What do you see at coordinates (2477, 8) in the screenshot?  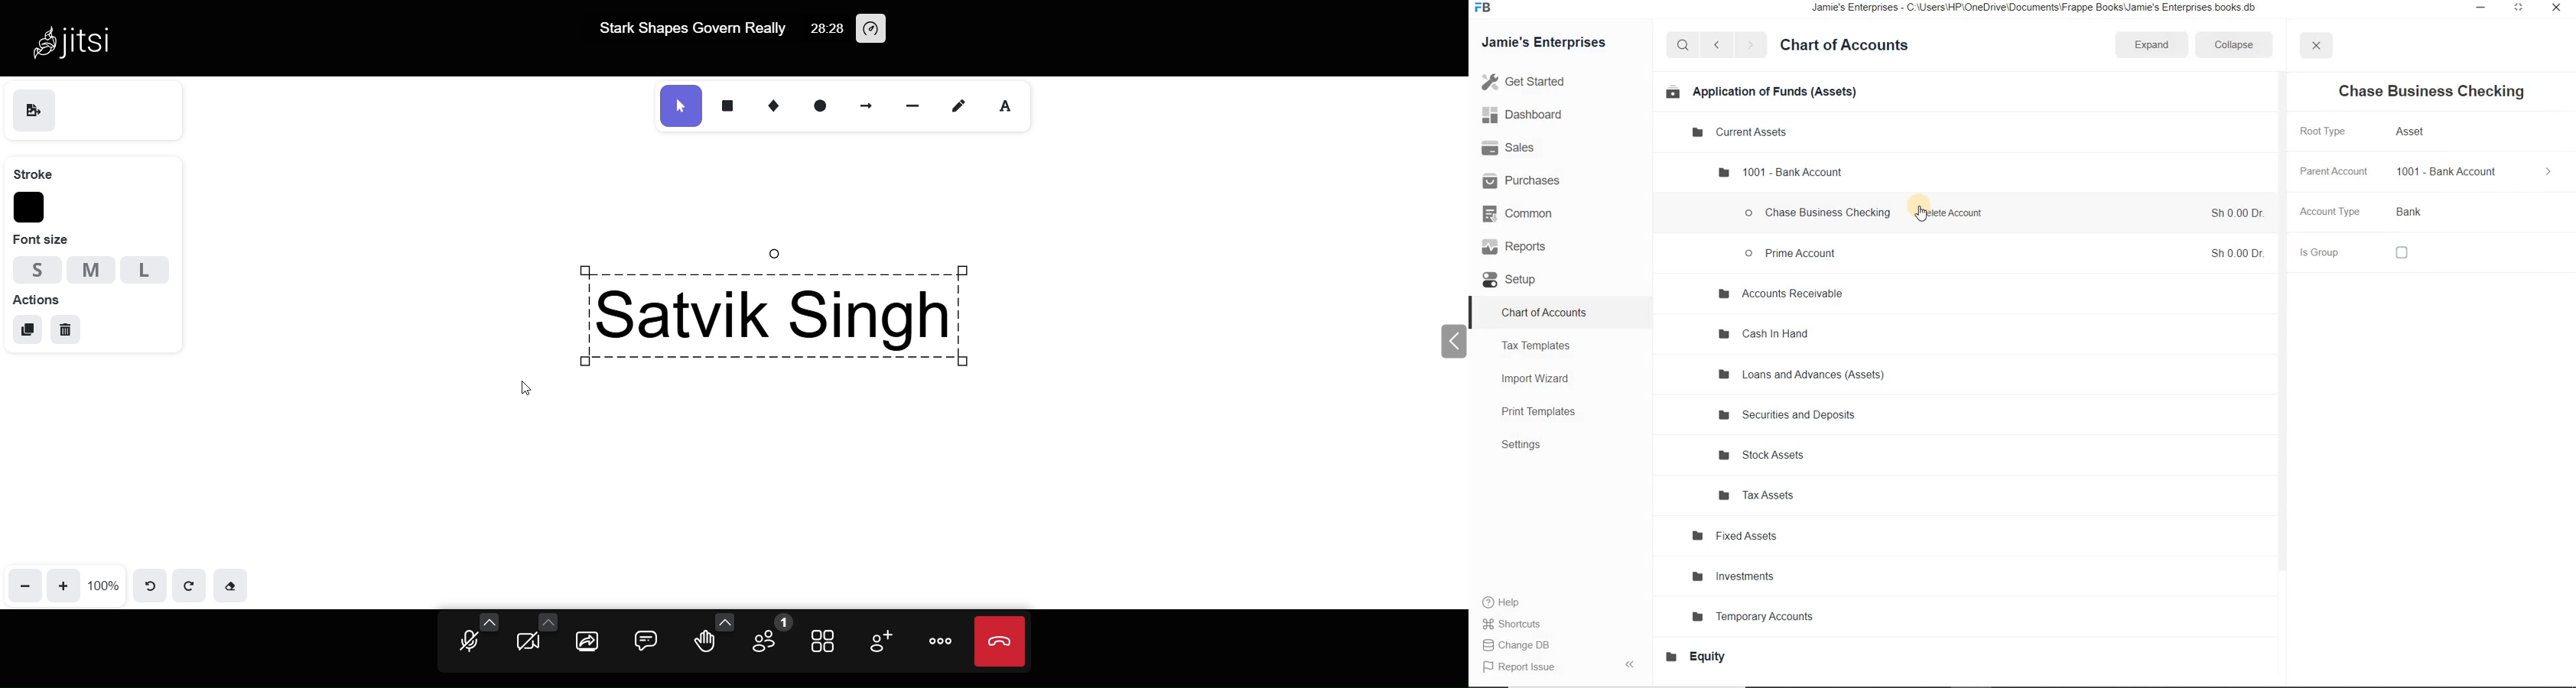 I see `minimize` at bounding box center [2477, 8].